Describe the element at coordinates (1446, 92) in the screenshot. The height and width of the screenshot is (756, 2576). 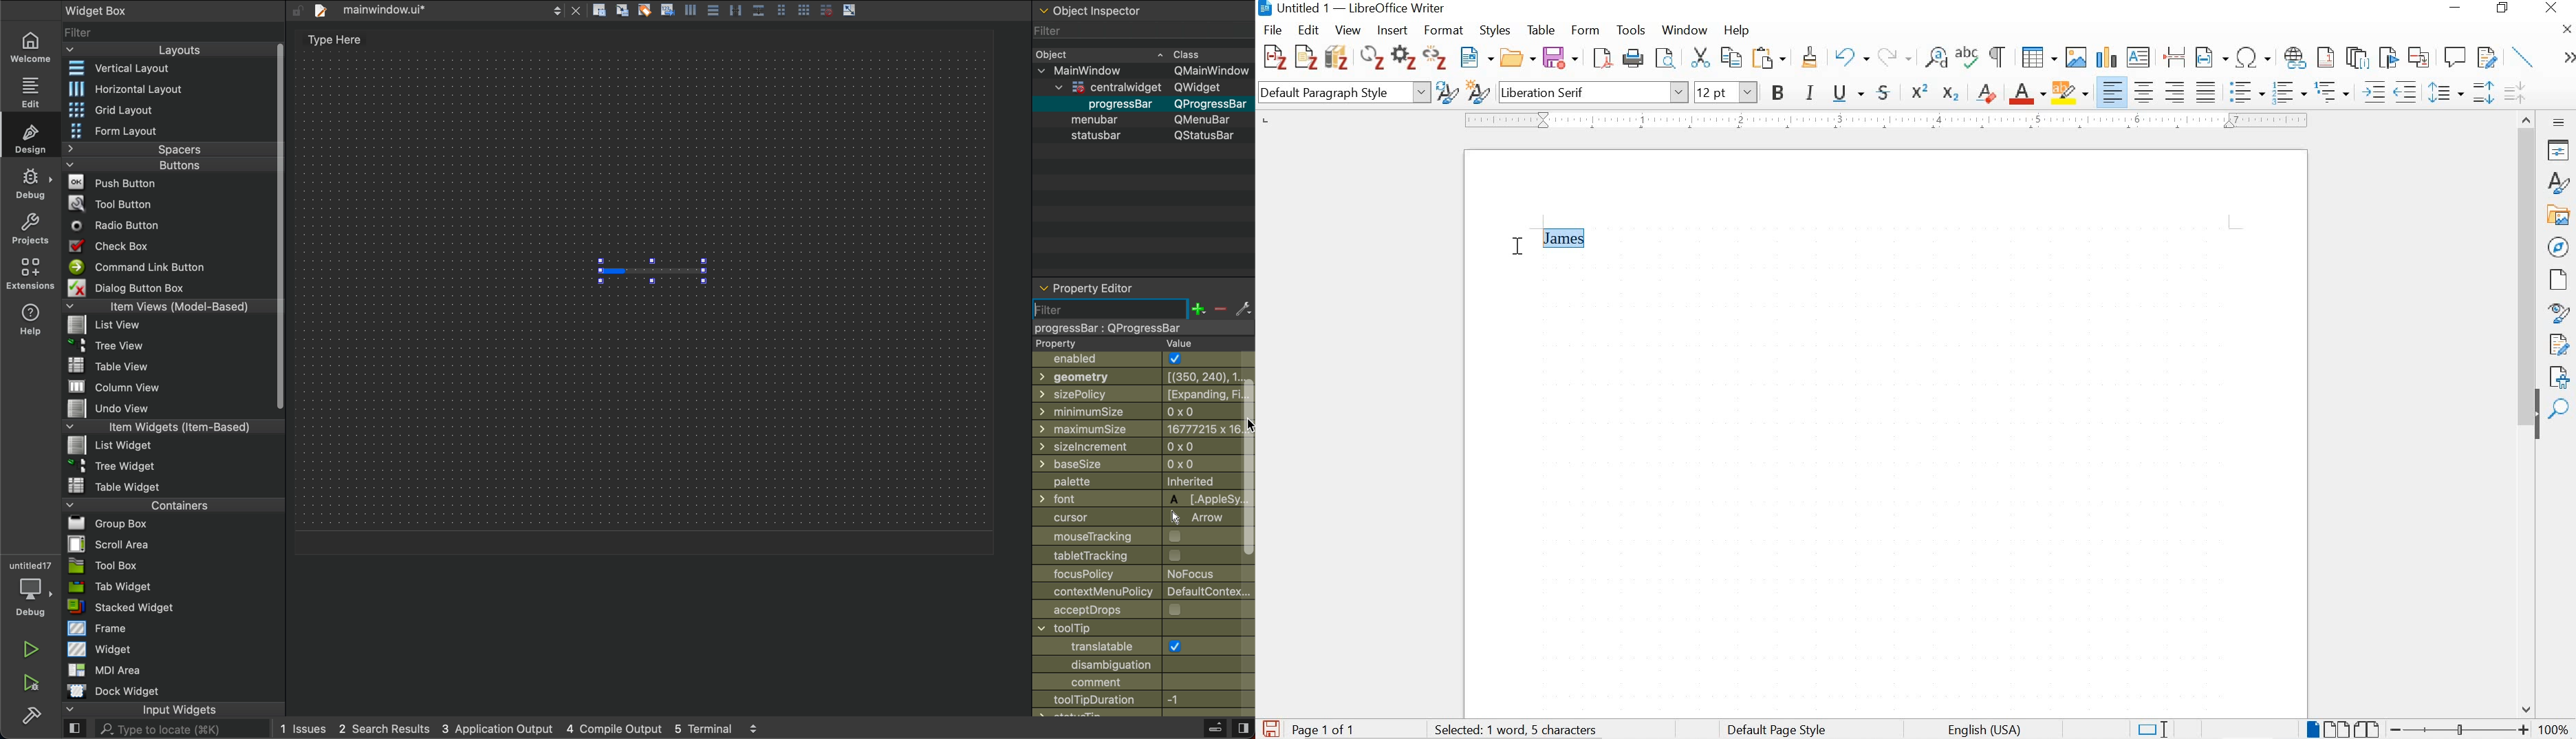
I see `updated selected style` at that location.